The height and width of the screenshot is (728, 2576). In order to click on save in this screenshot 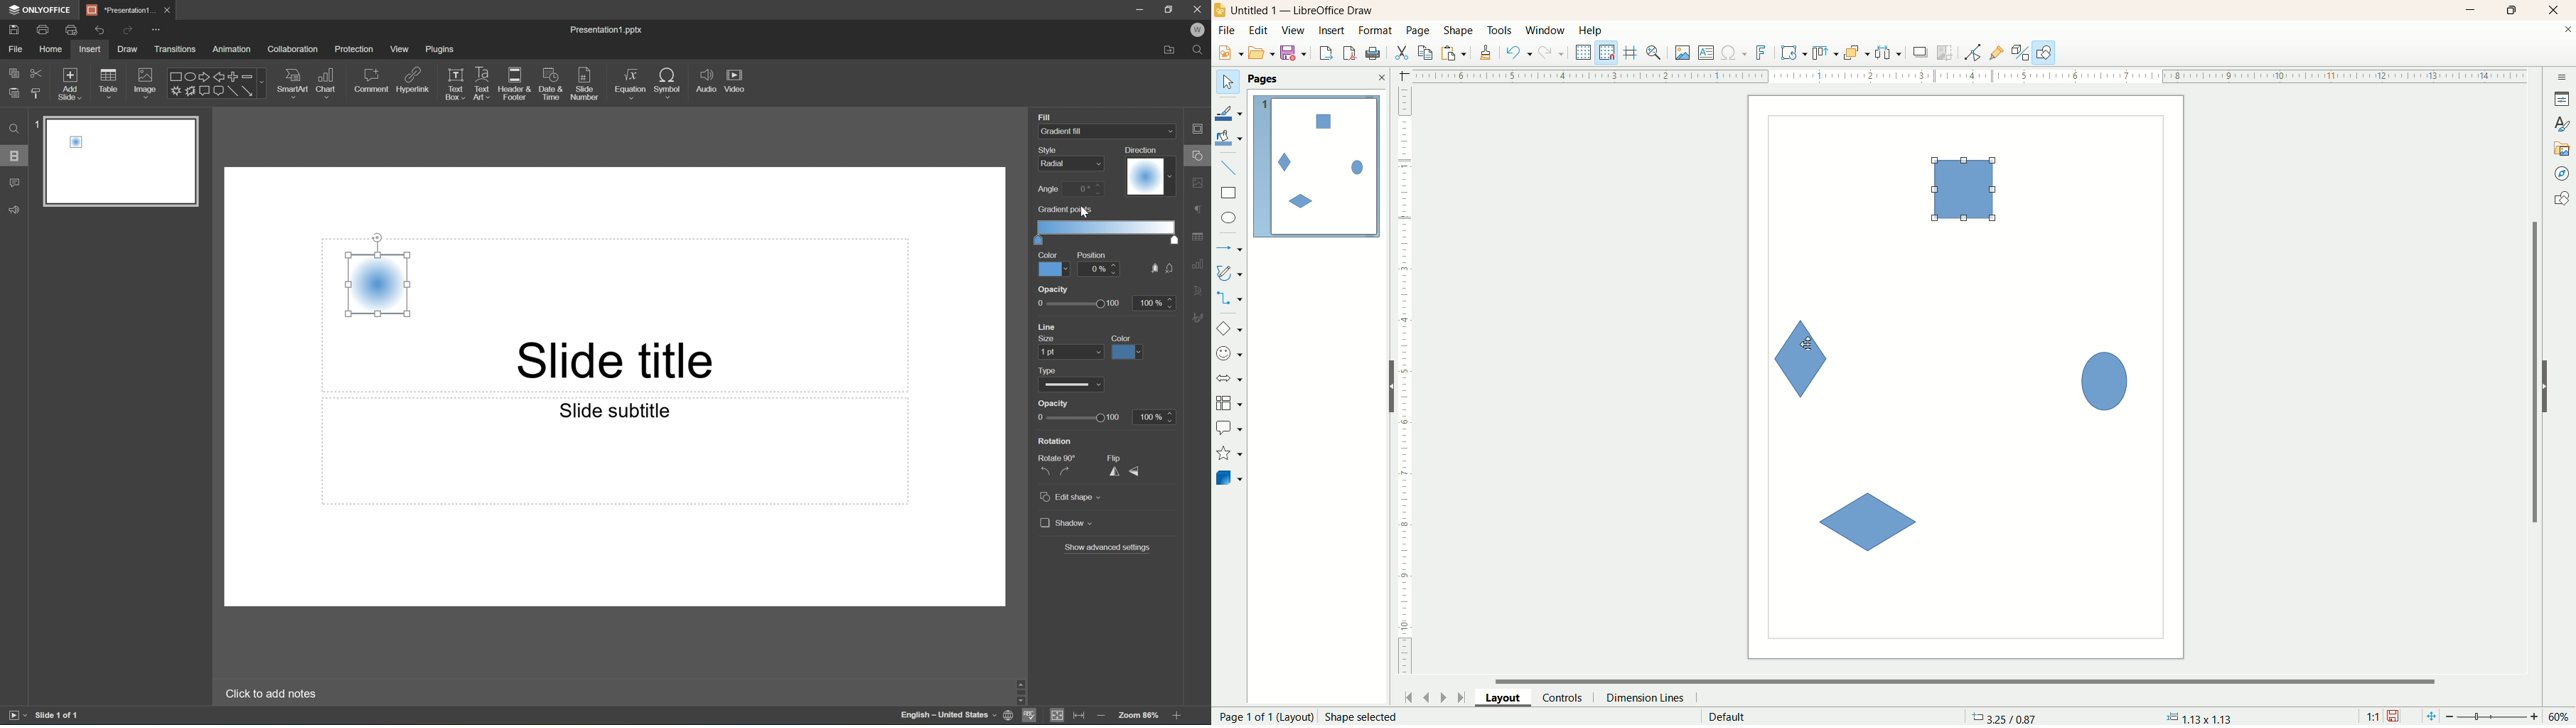, I will do `click(2395, 716)`.